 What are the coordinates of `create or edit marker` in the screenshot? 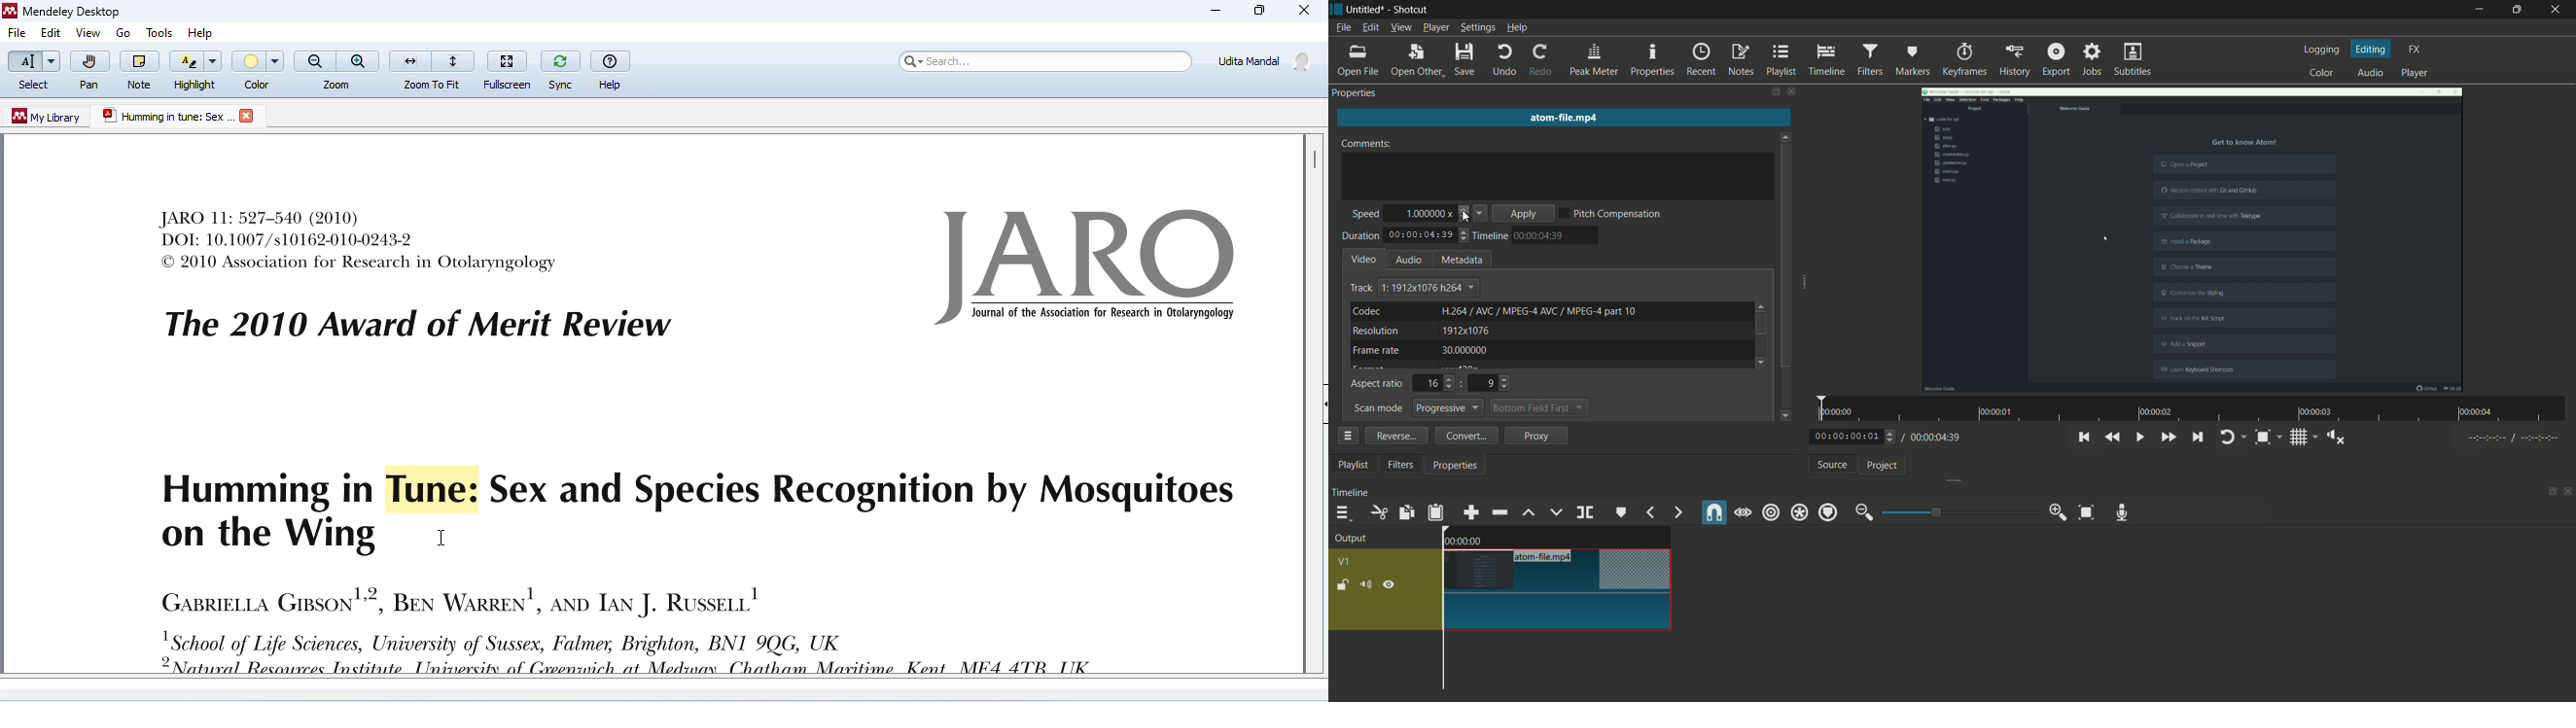 It's located at (1622, 512).